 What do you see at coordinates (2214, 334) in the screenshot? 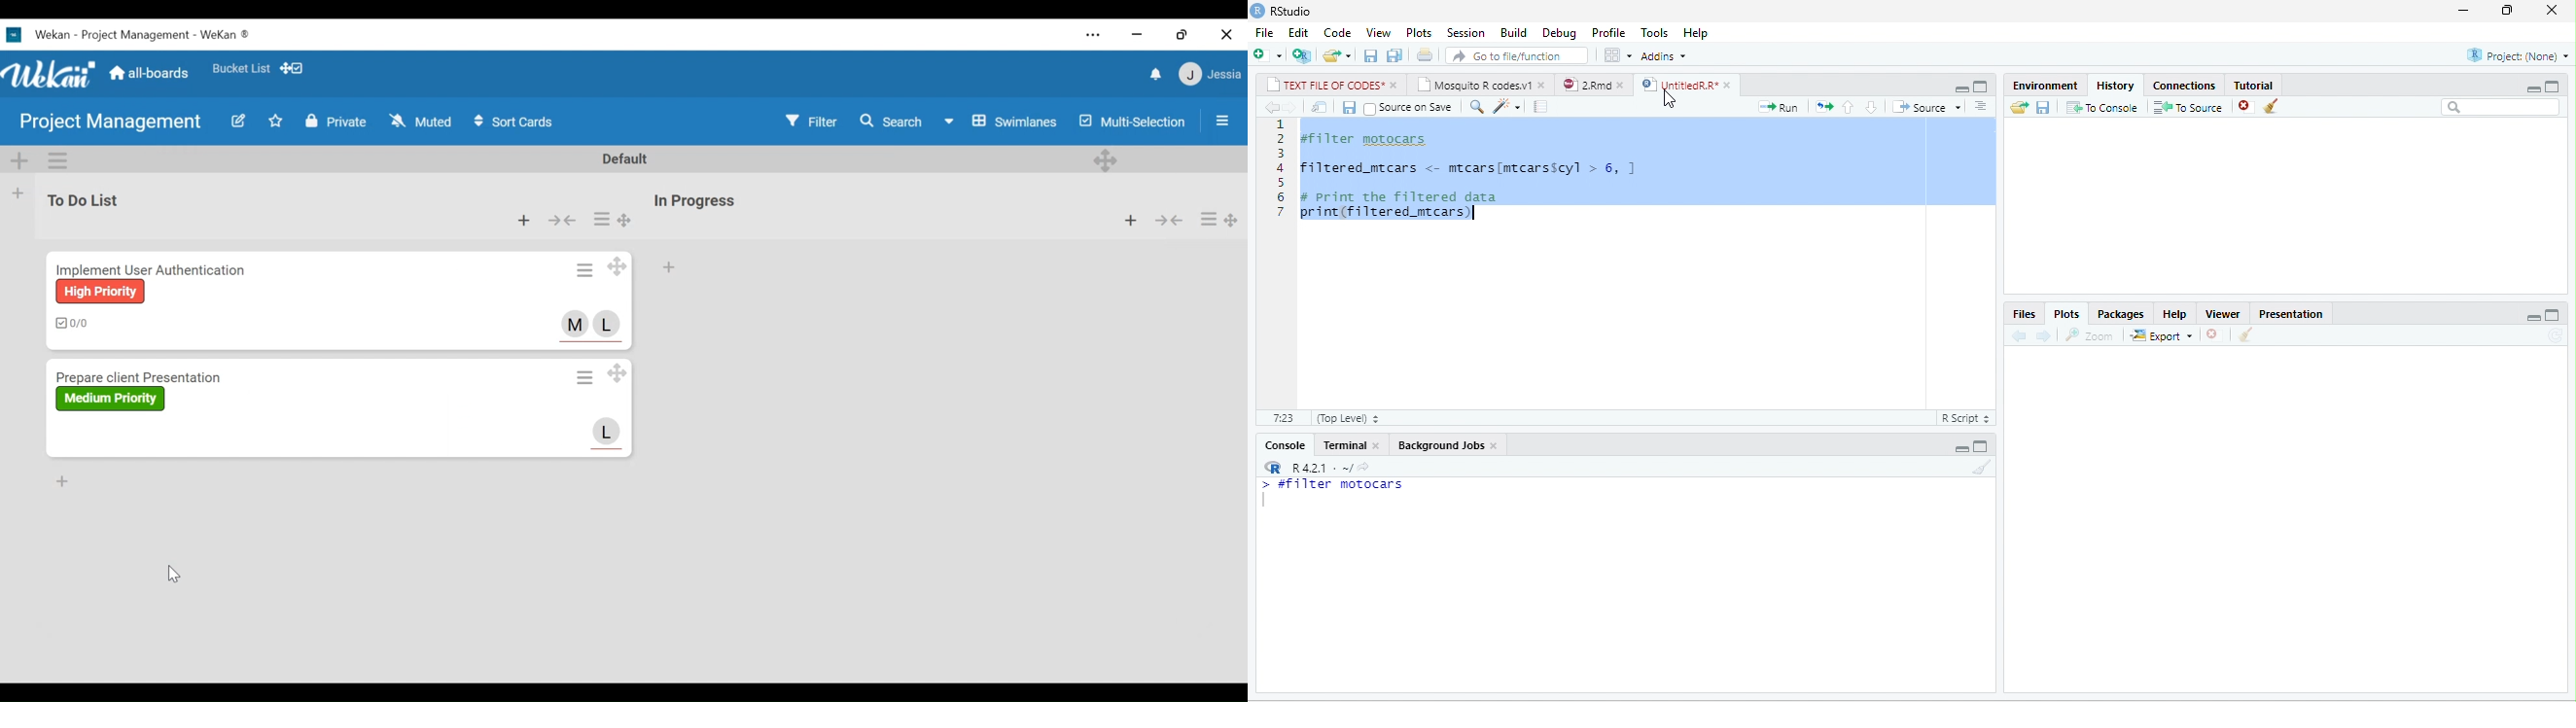
I see `close file` at bounding box center [2214, 334].